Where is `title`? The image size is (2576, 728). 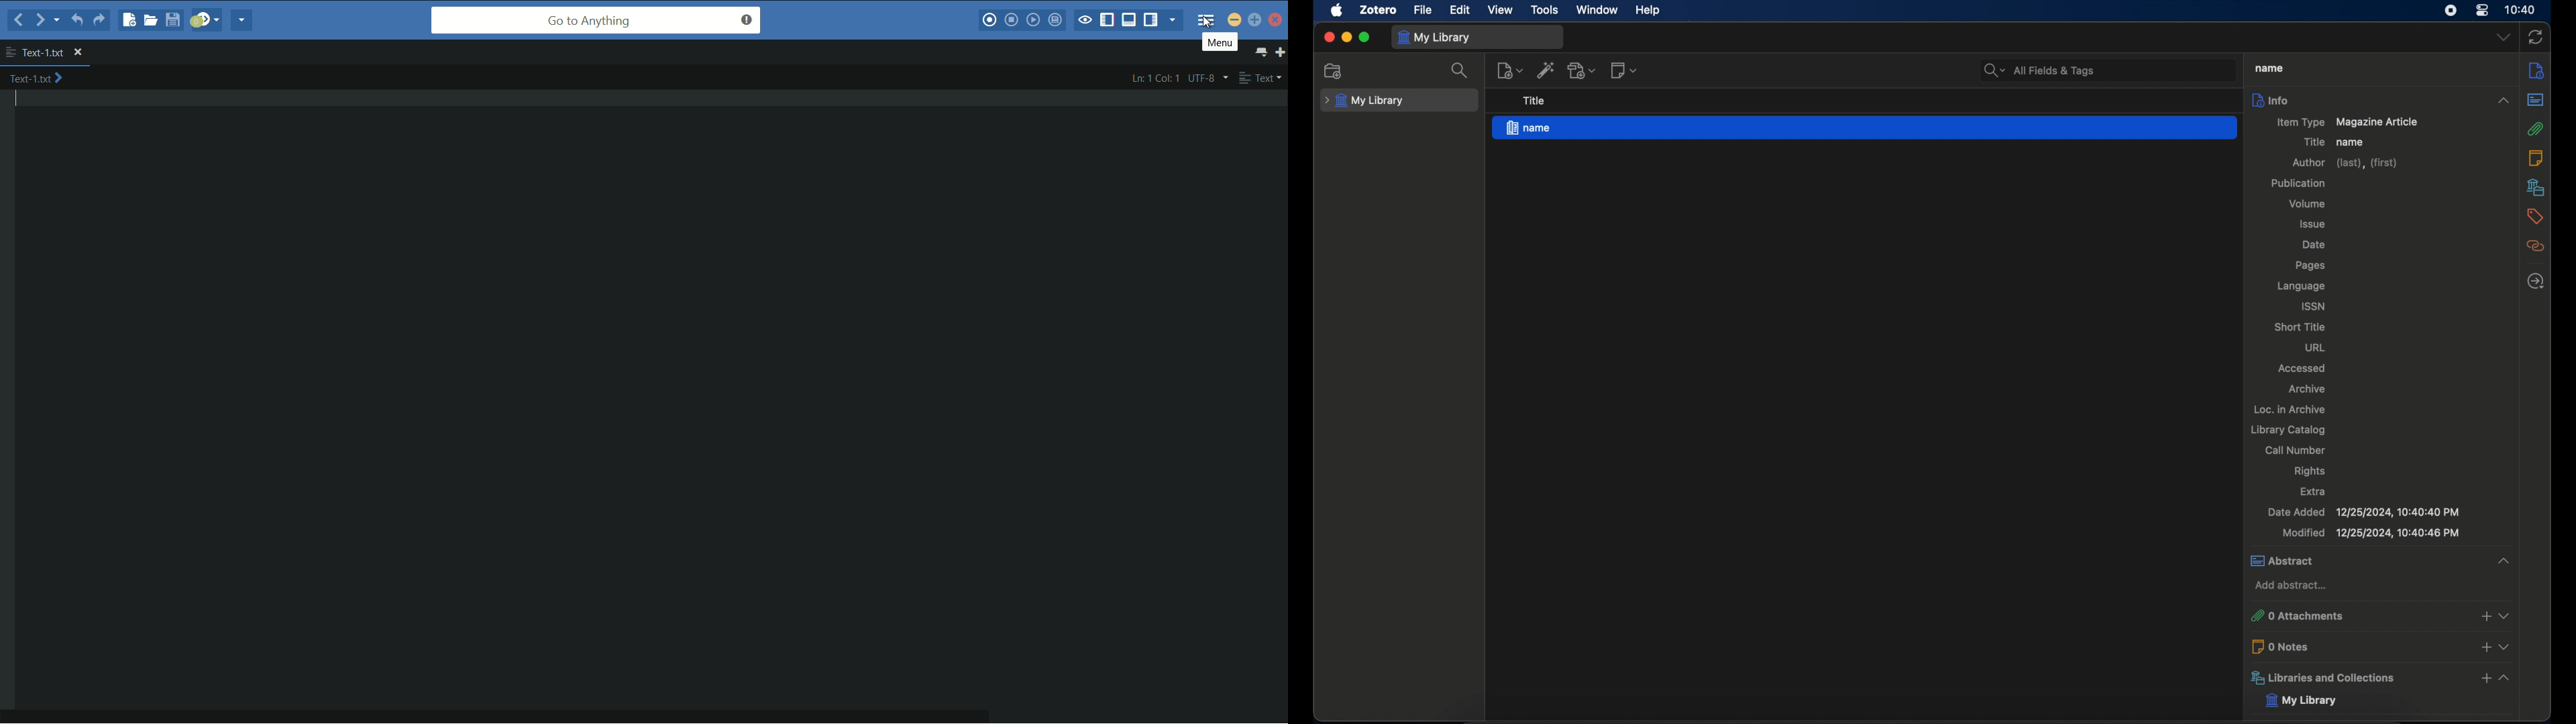
title is located at coordinates (2313, 142).